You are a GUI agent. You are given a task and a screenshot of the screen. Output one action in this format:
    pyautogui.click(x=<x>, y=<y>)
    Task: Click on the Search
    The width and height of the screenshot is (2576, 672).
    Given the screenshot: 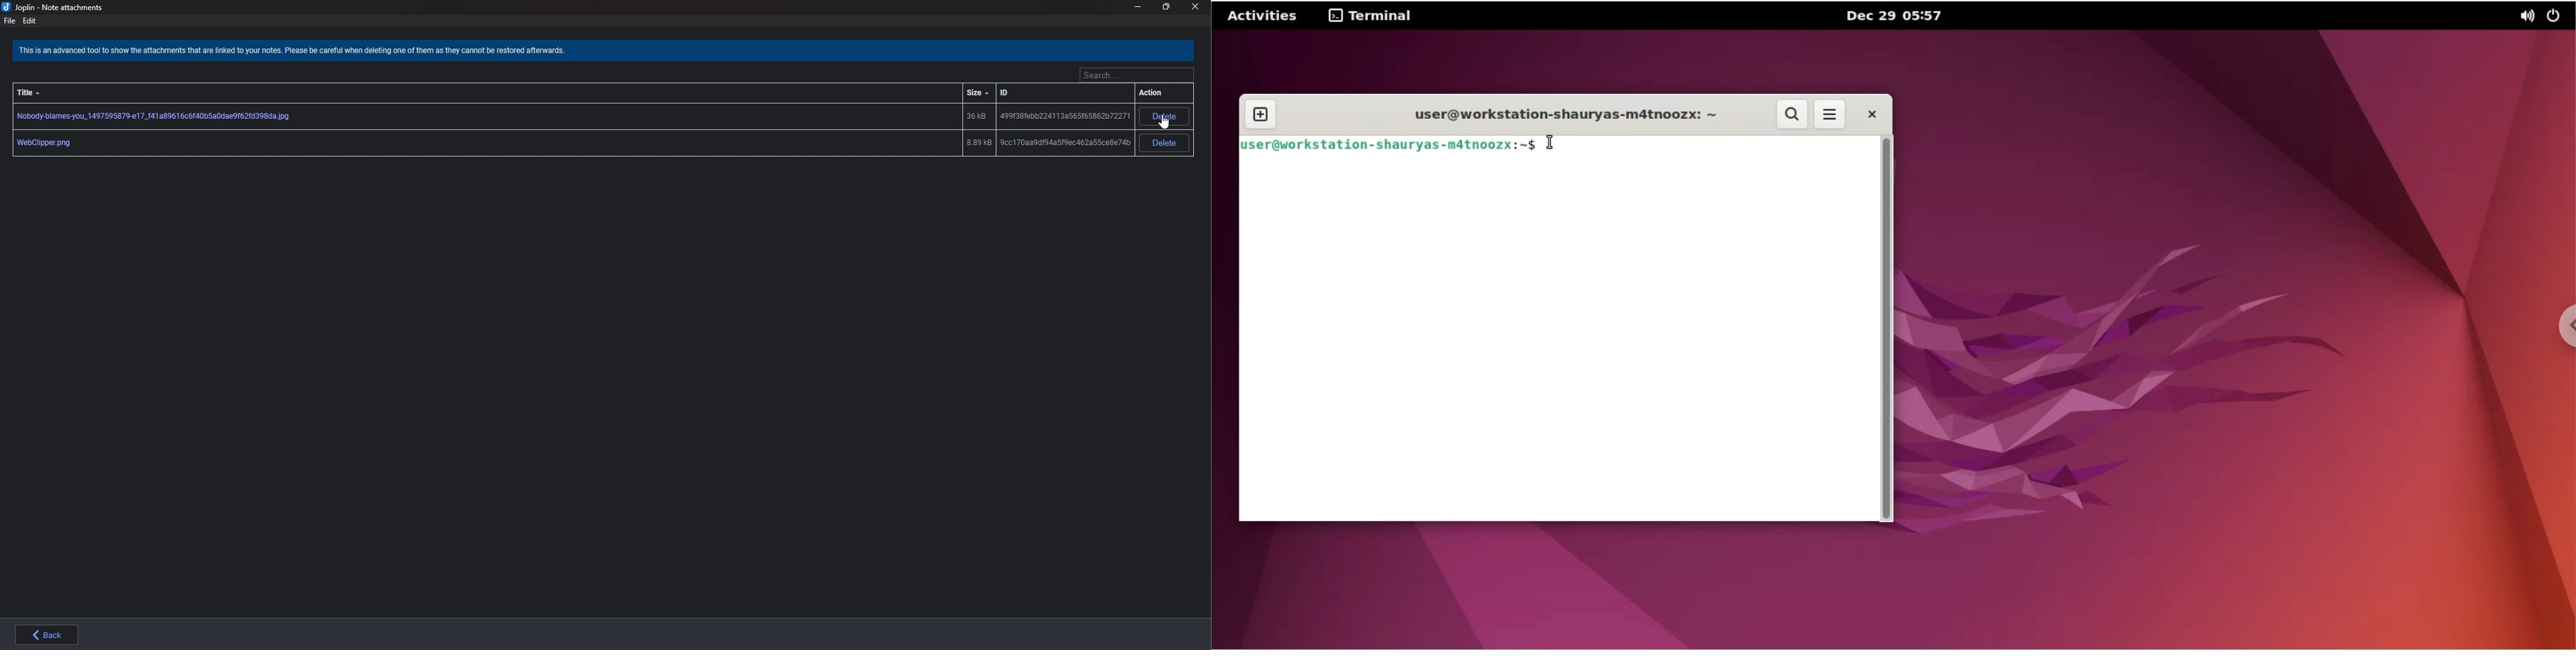 What is the action you would take?
    pyautogui.click(x=1136, y=76)
    